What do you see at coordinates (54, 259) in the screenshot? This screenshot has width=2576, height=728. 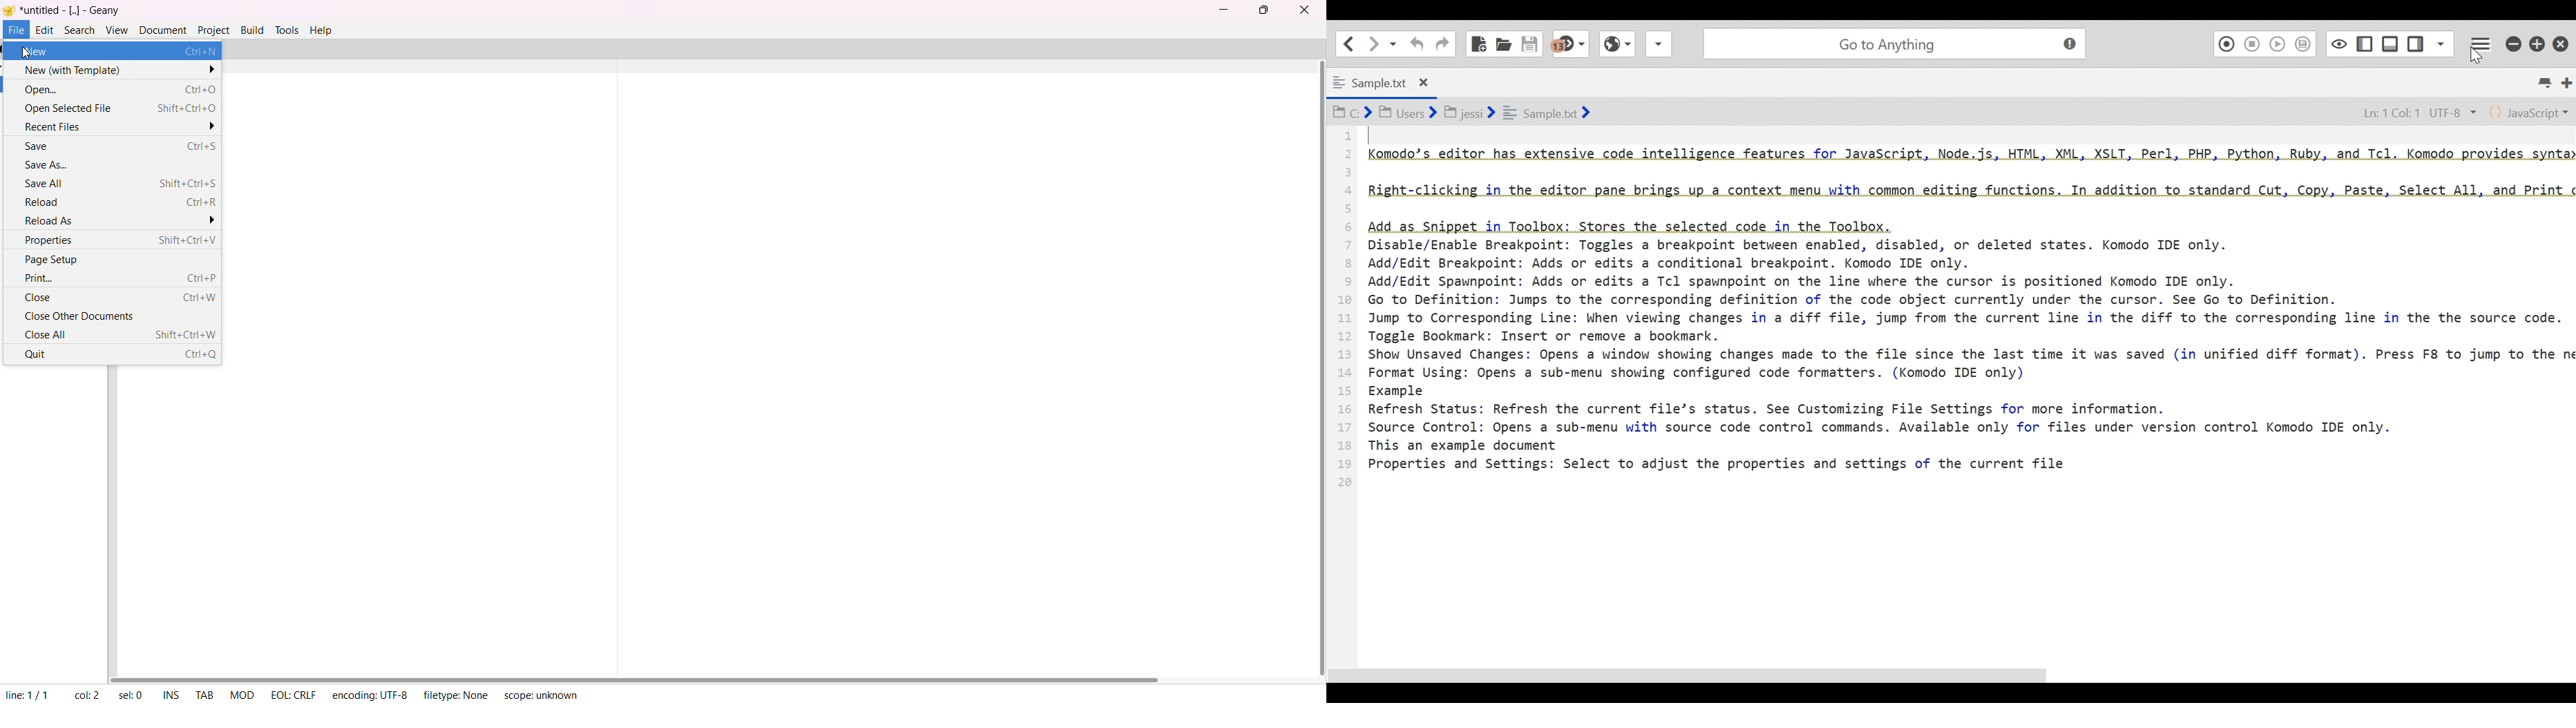 I see `page setup` at bounding box center [54, 259].